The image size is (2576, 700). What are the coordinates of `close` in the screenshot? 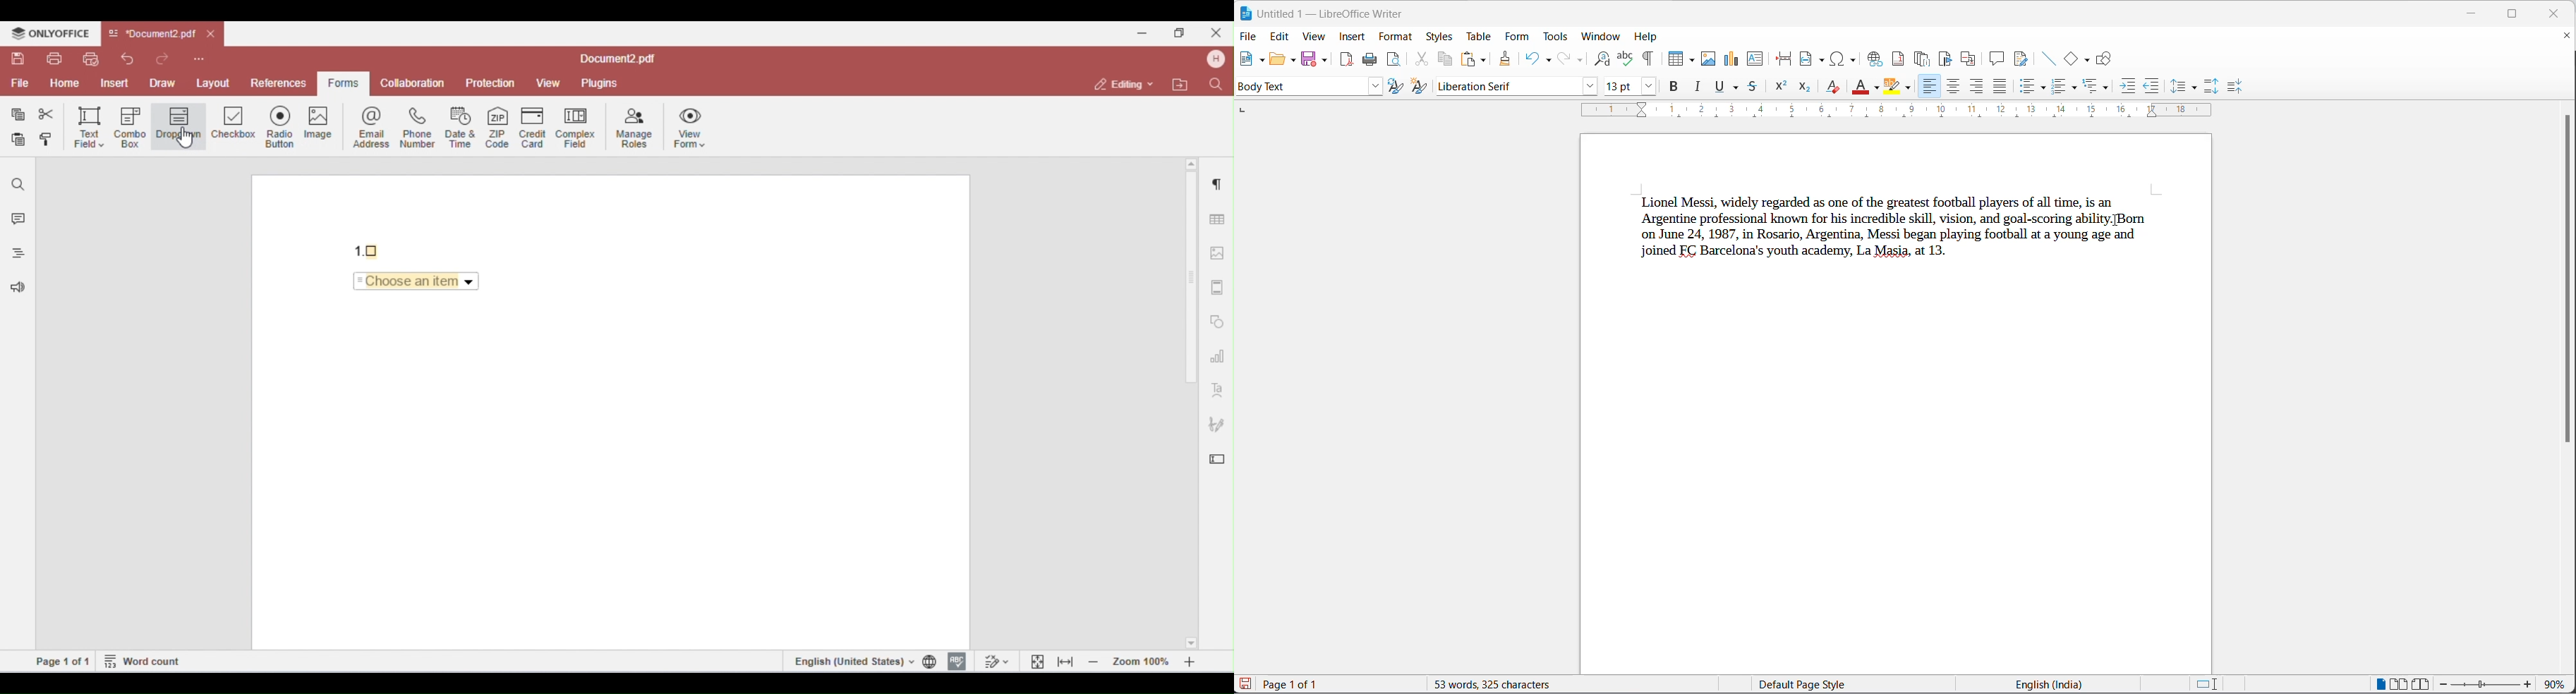 It's located at (2553, 14).